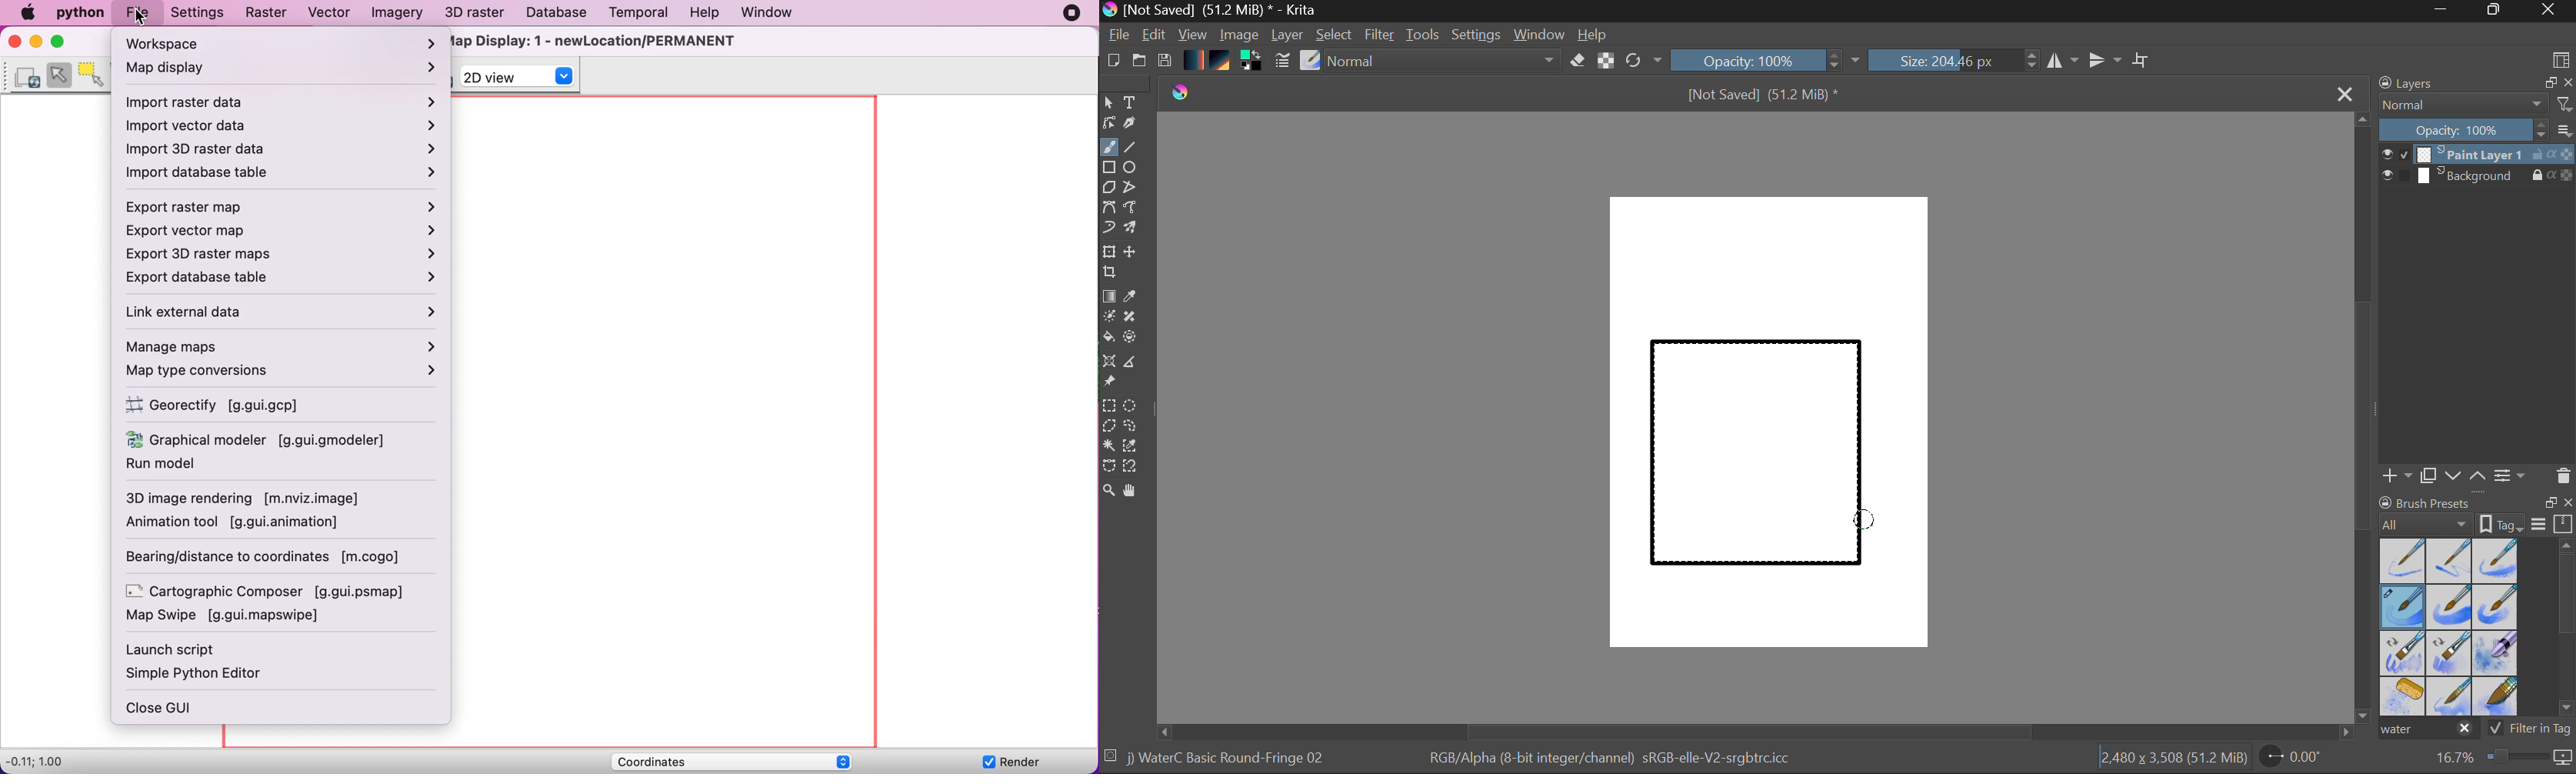  Describe the element at coordinates (2567, 630) in the screenshot. I see `Scroll Bar` at that location.